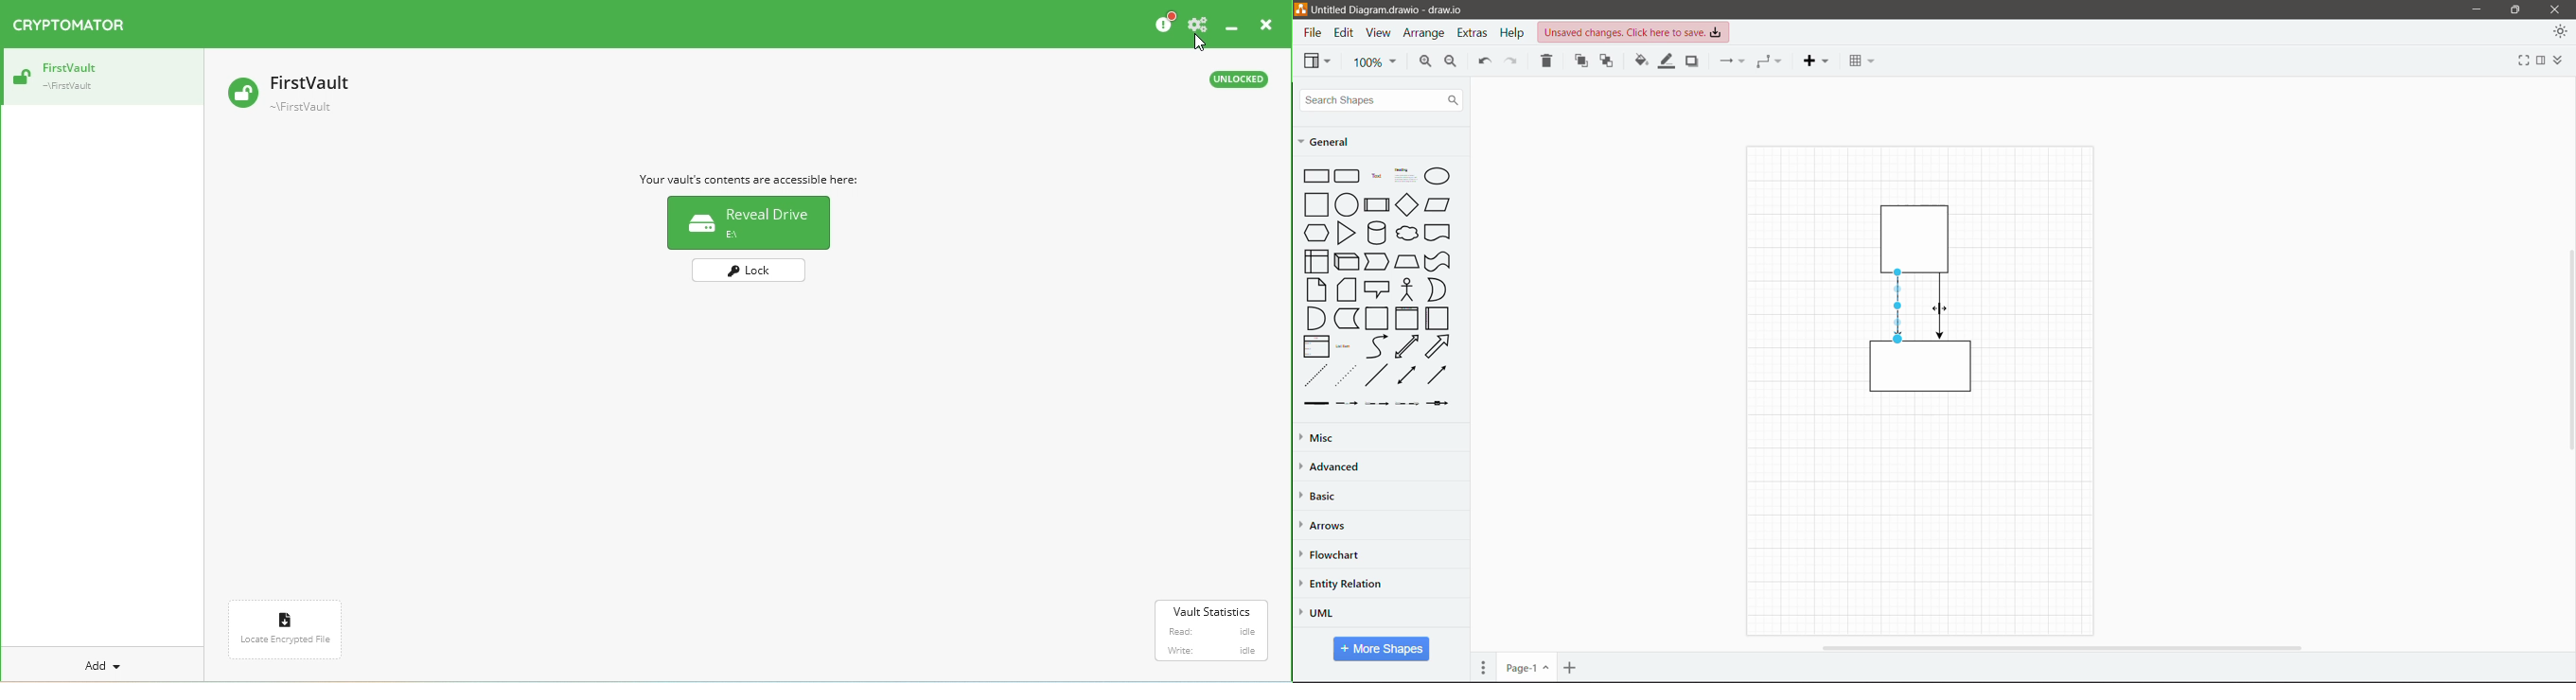 The width and height of the screenshot is (2576, 700). Describe the element at coordinates (1437, 176) in the screenshot. I see `Ellipse` at that location.